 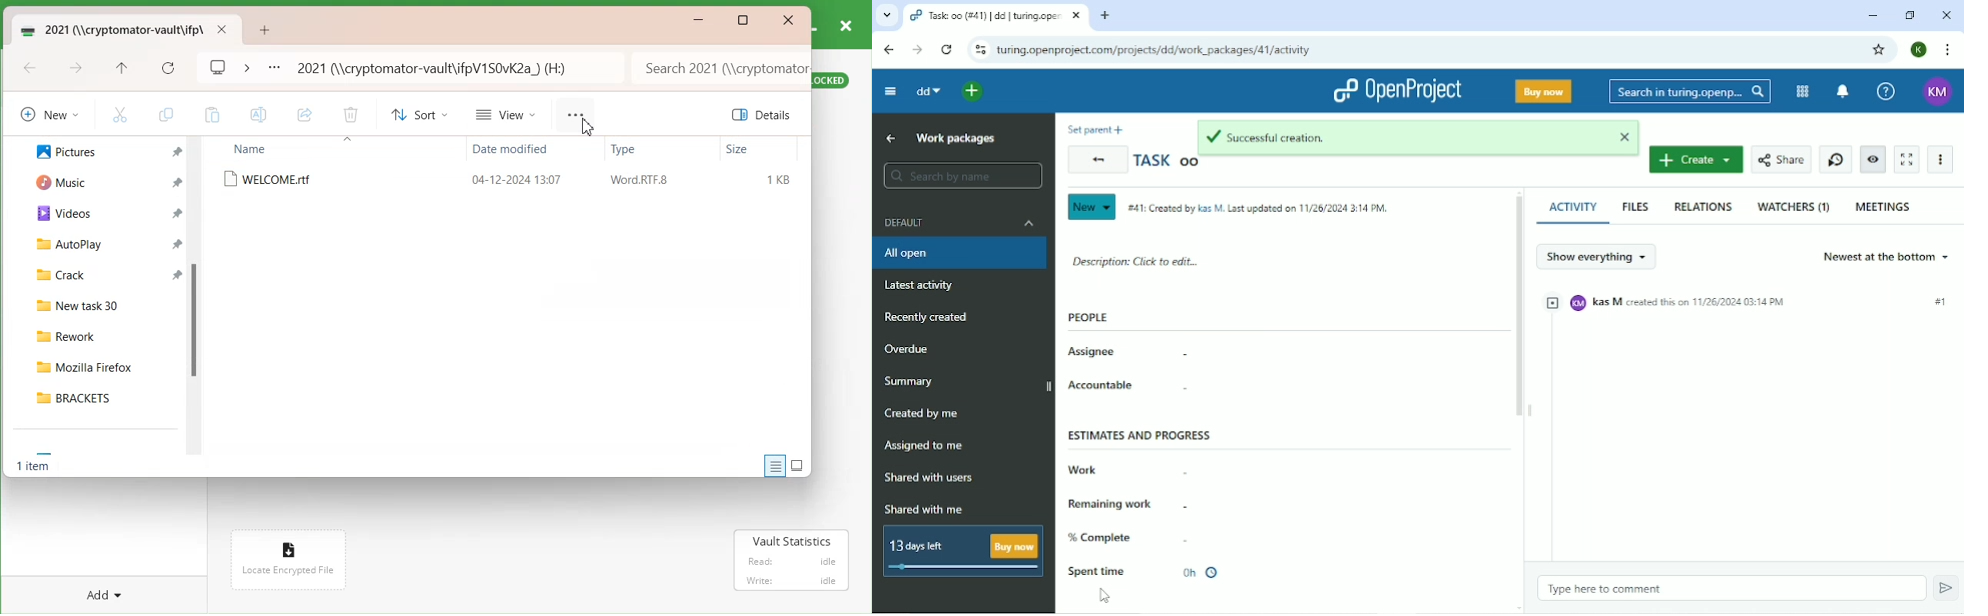 What do you see at coordinates (1097, 129) in the screenshot?
I see `Set parent` at bounding box center [1097, 129].